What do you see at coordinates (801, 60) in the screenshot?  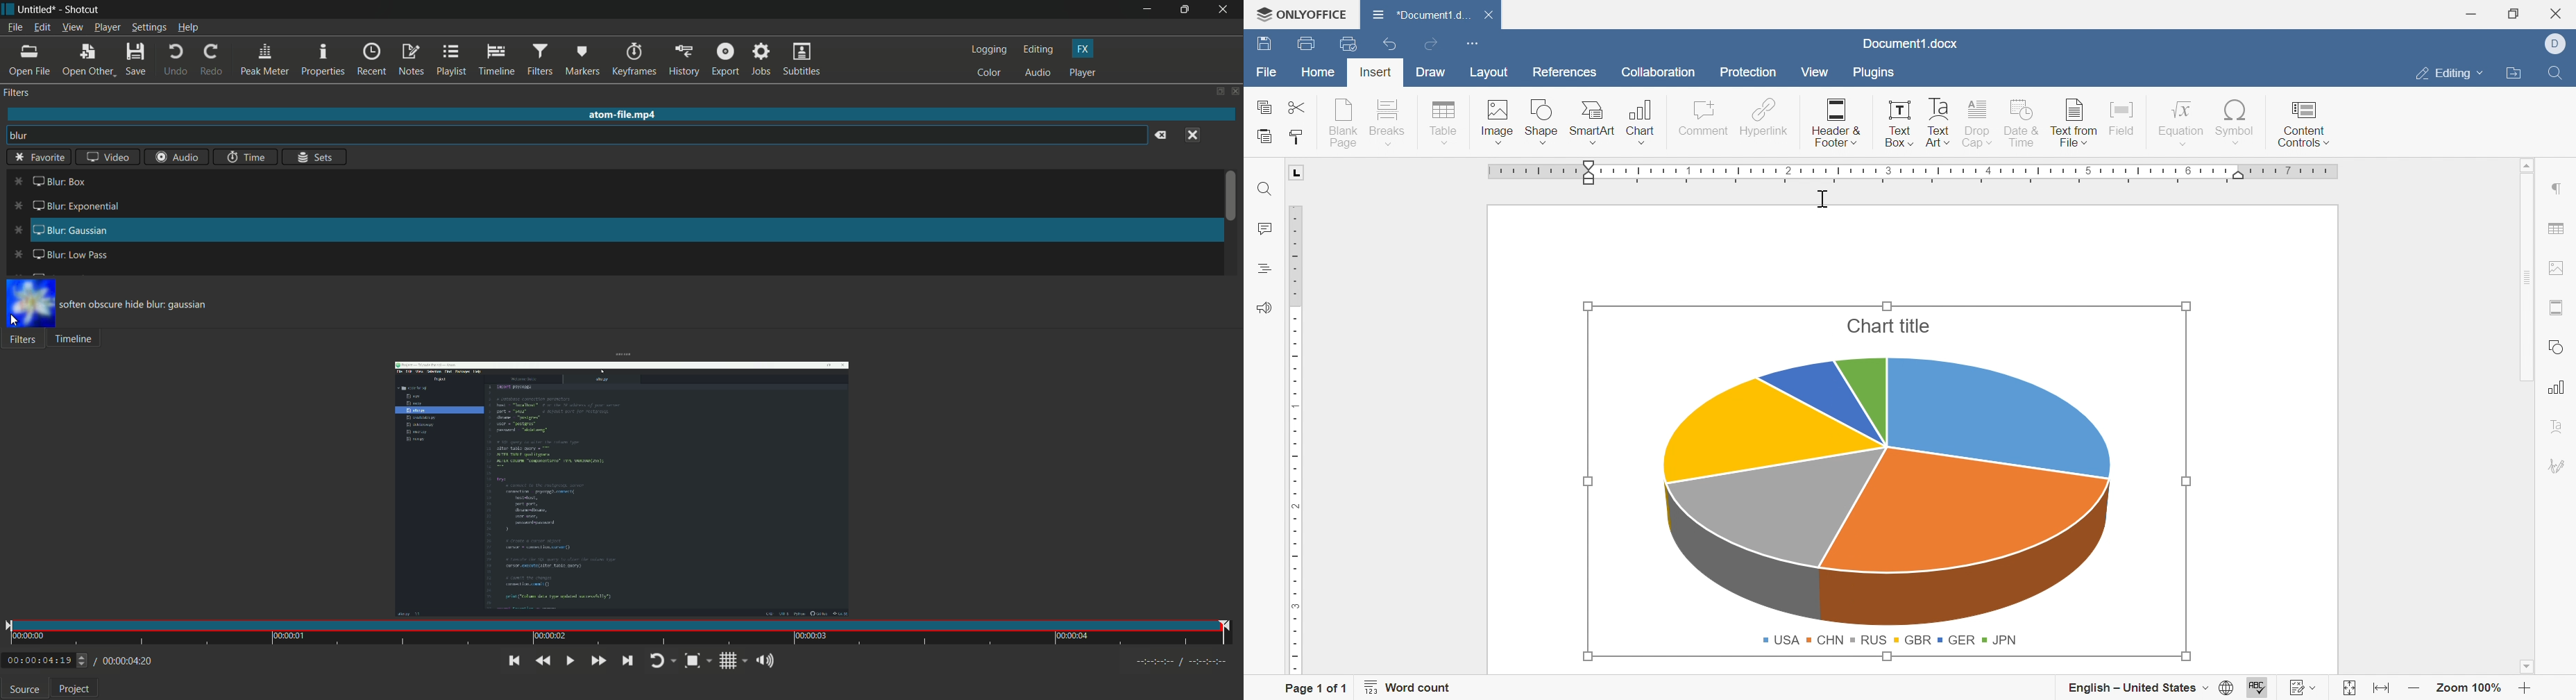 I see `subtitles` at bounding box center [801, 60].